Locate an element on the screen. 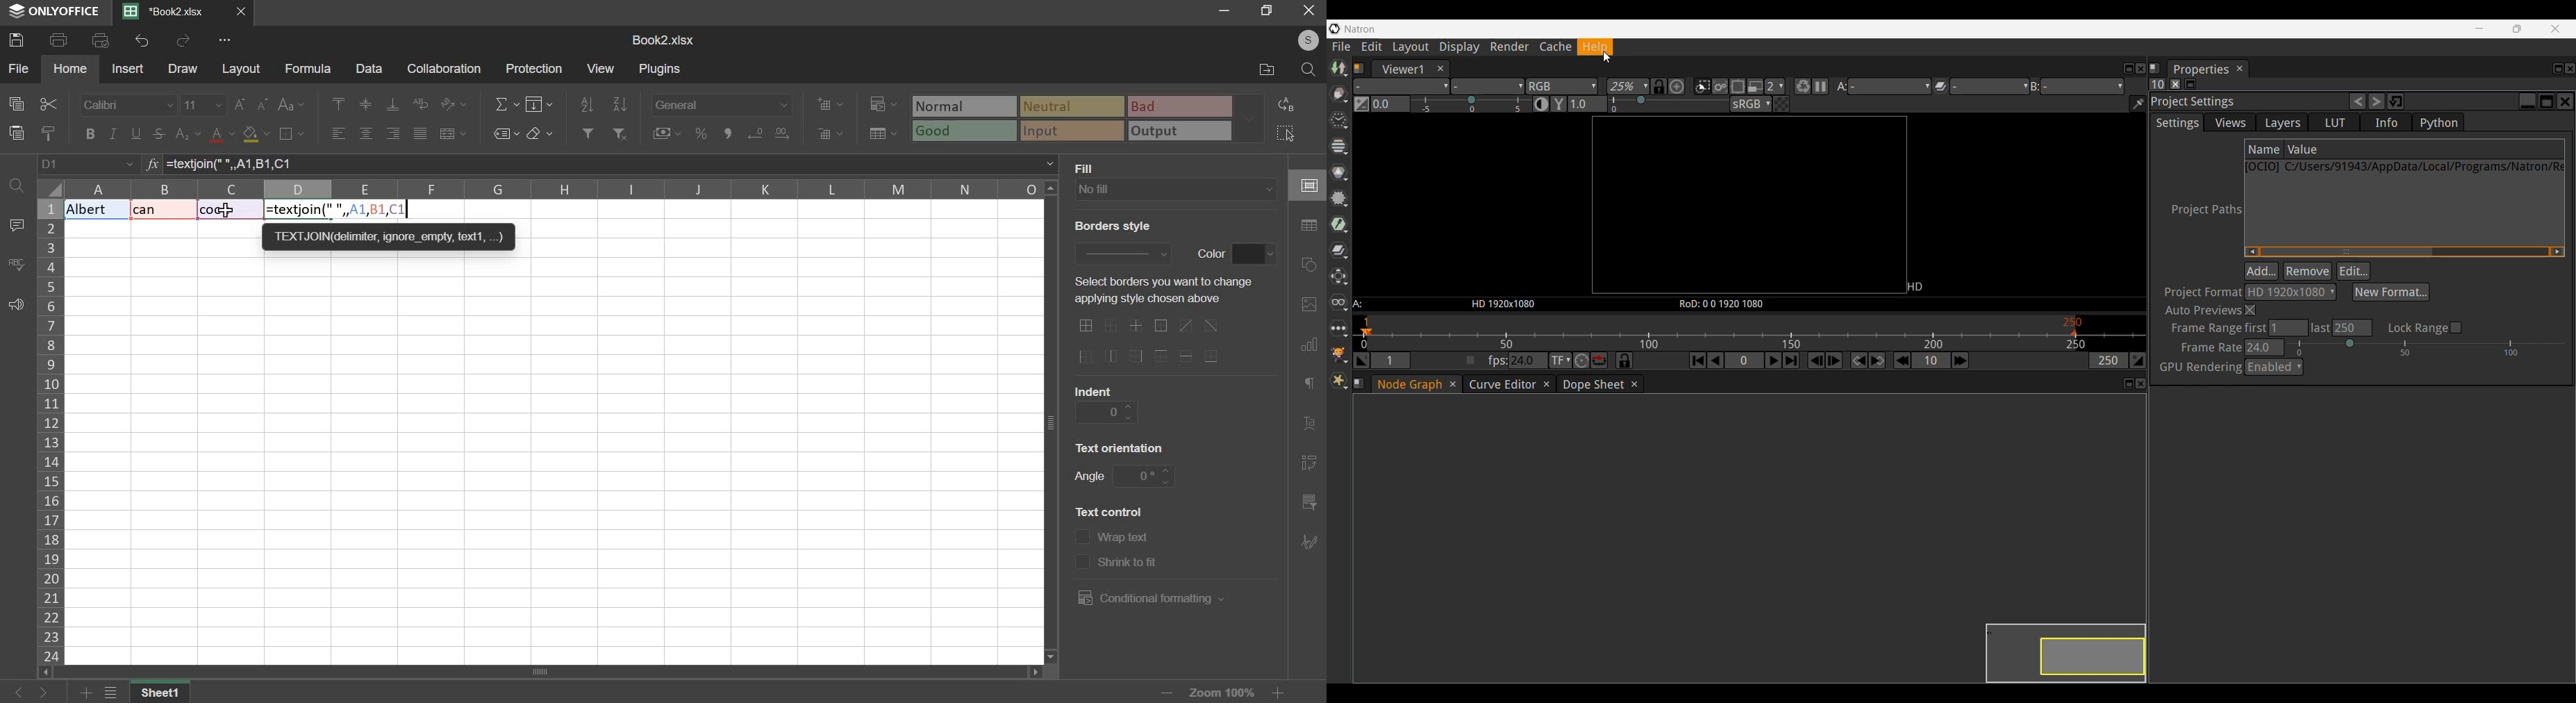 The height and width of the screenshot is (728, 2576). text art is located at coordinates (1309, 427).